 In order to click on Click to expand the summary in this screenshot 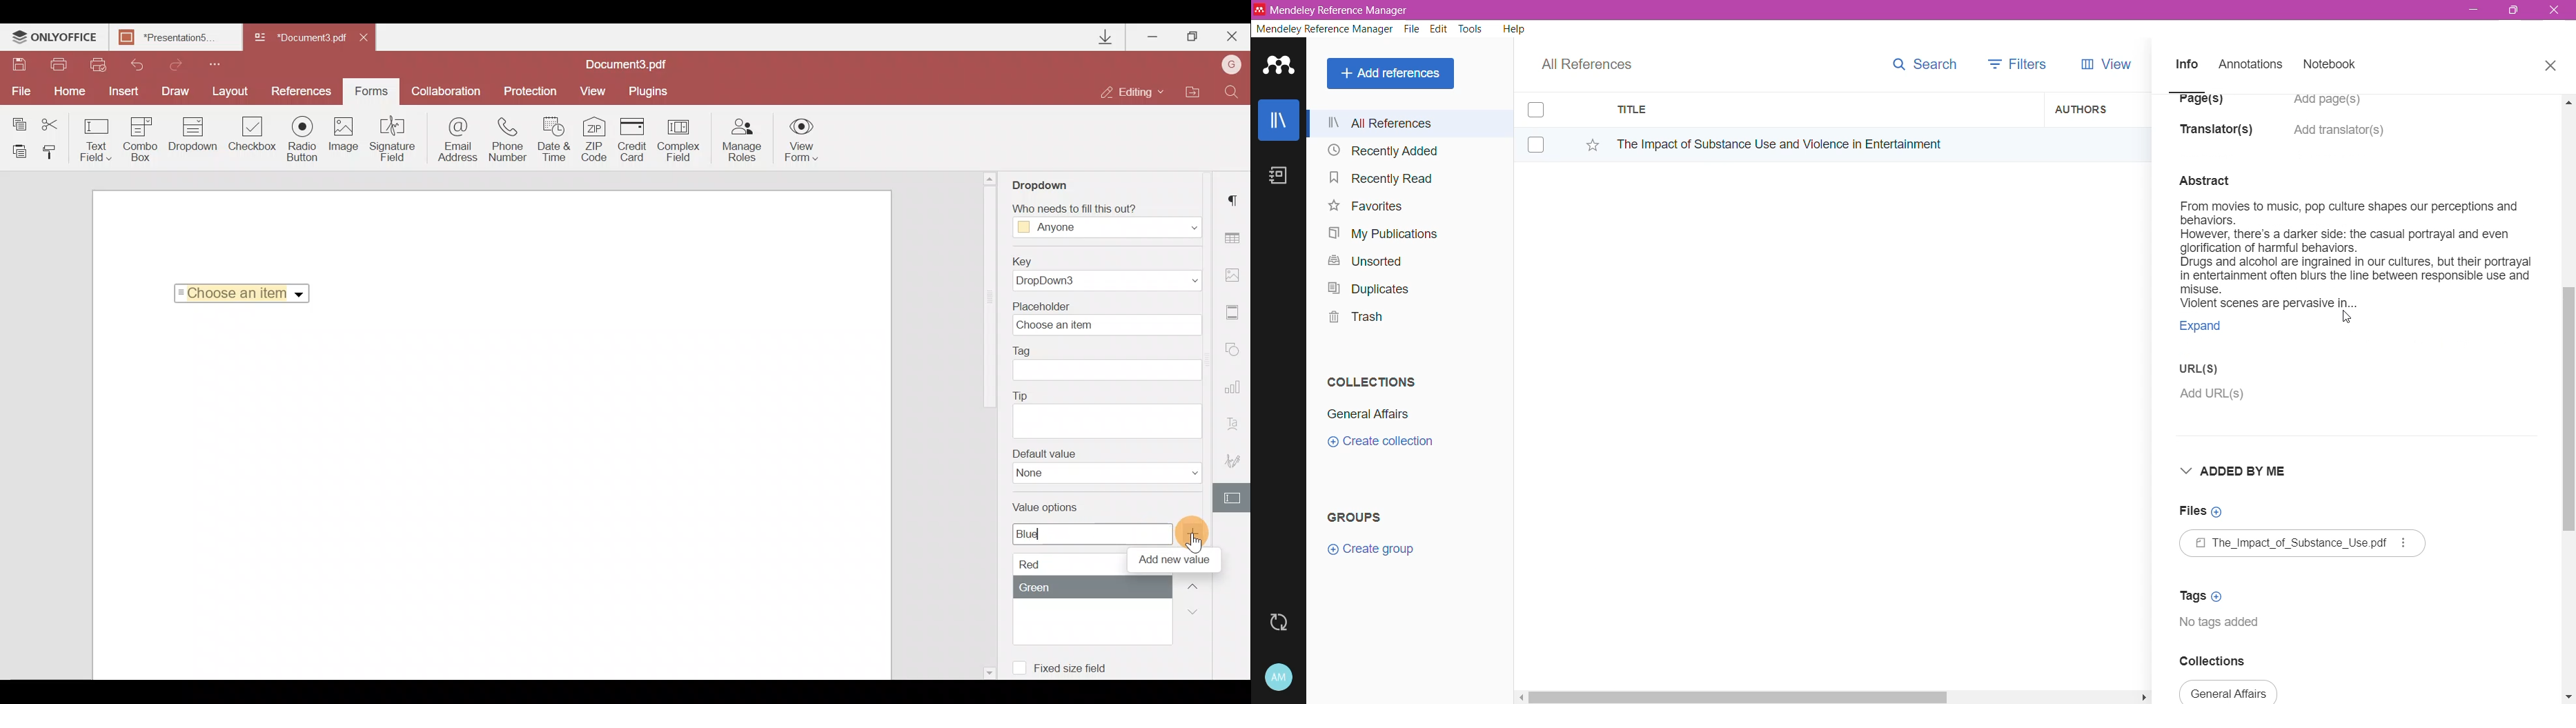, I will do `click(2211, 329)`.